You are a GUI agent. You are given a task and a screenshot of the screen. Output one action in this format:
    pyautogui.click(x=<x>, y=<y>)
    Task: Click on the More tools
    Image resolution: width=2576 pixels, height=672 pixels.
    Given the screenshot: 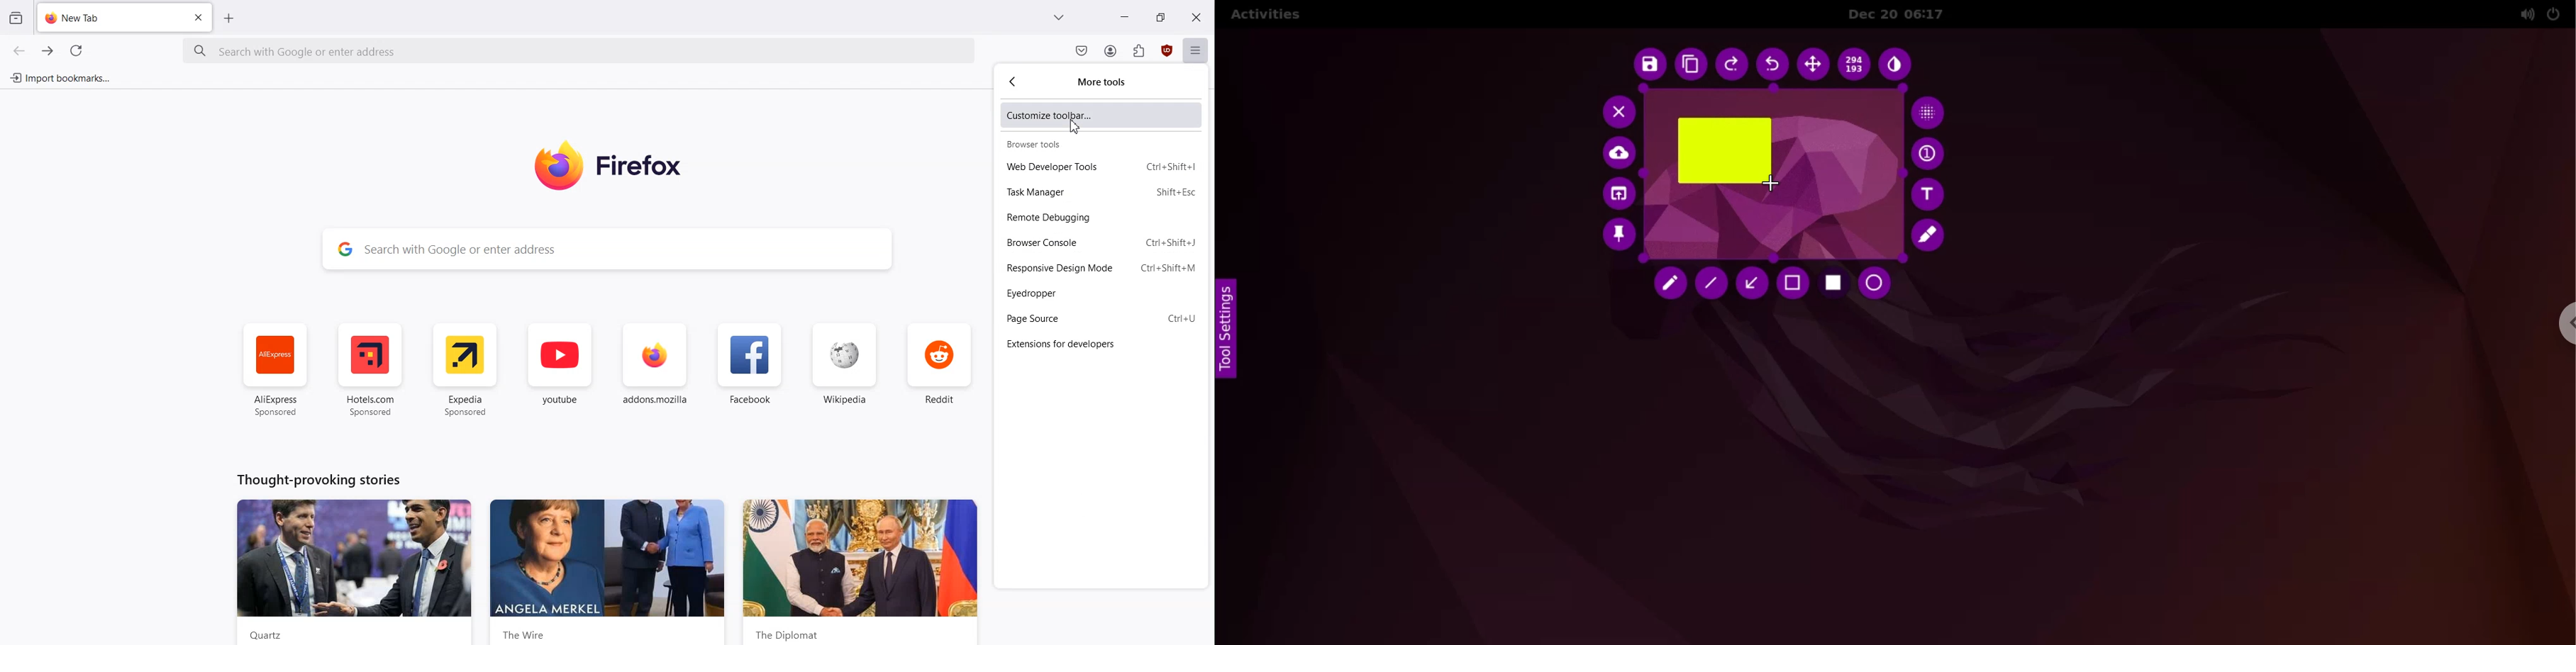 What is the action you would take?
    pyautogui.click(x=1104, y=82)
    